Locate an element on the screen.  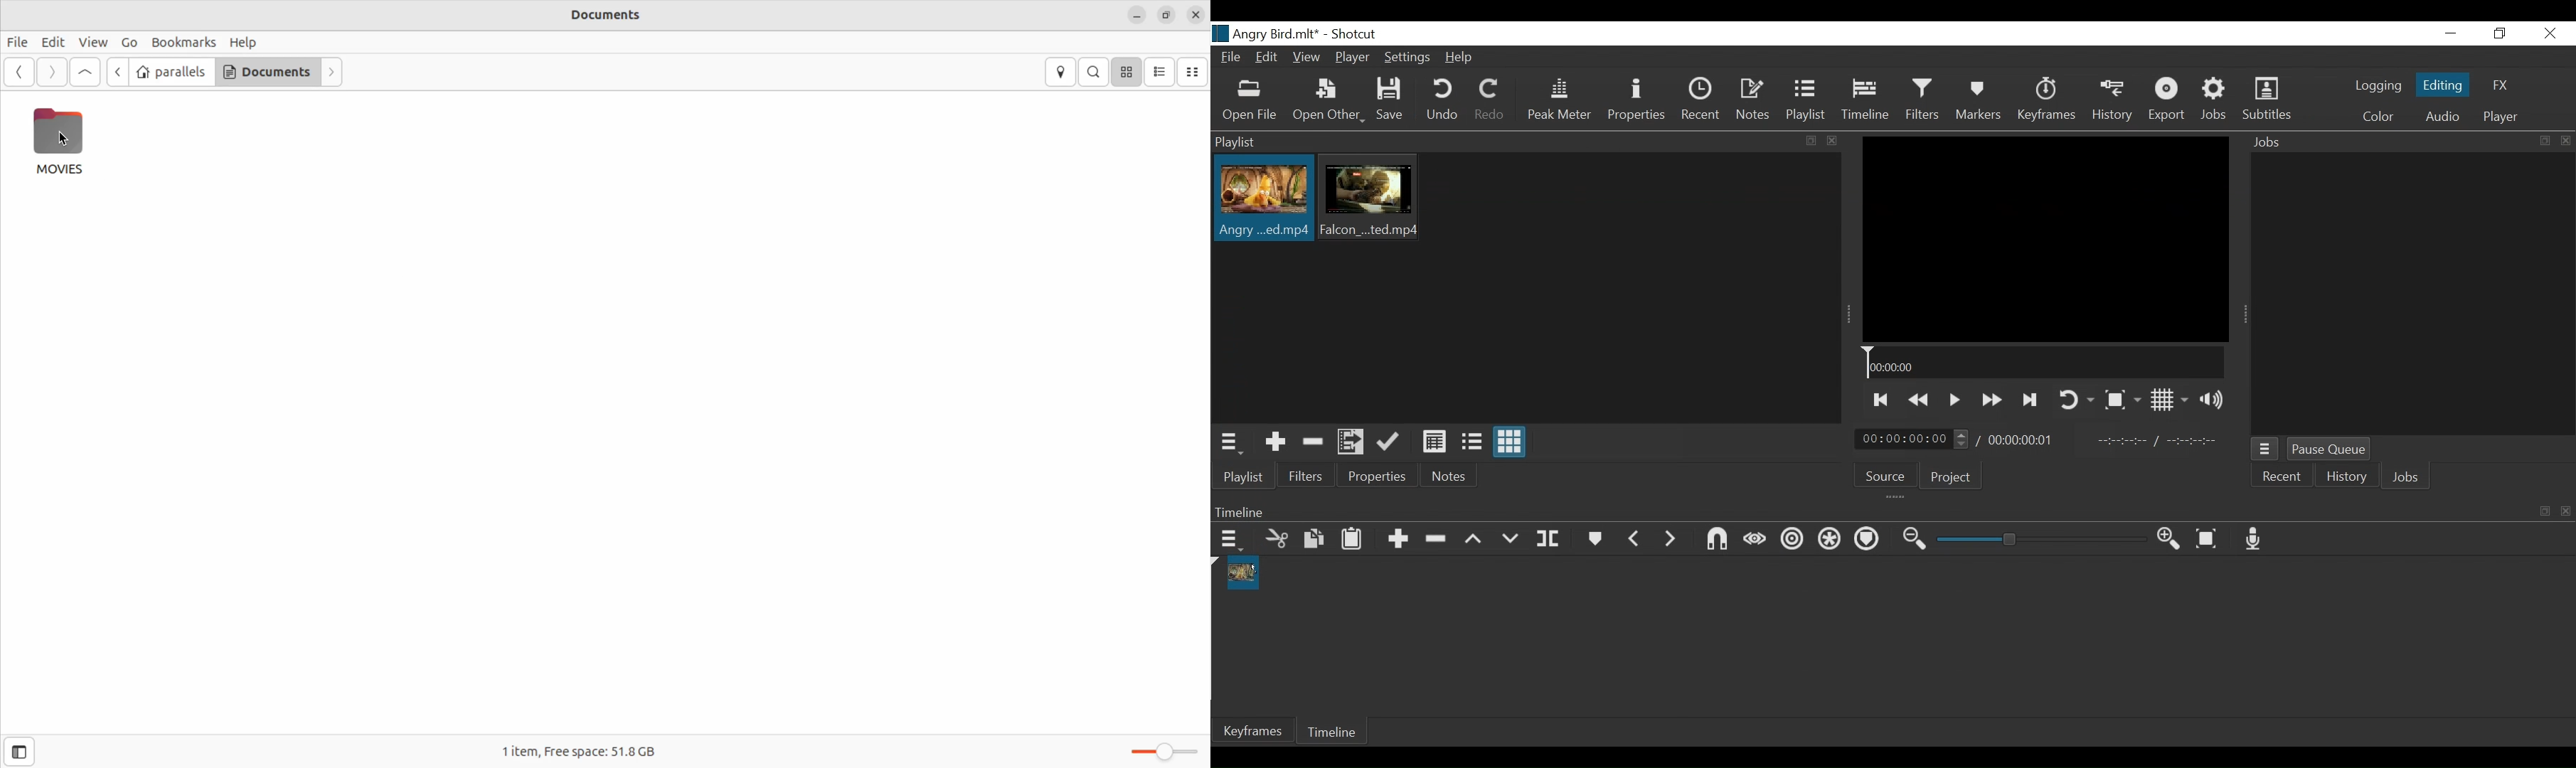
logging is located at coordinates (2378, 87).